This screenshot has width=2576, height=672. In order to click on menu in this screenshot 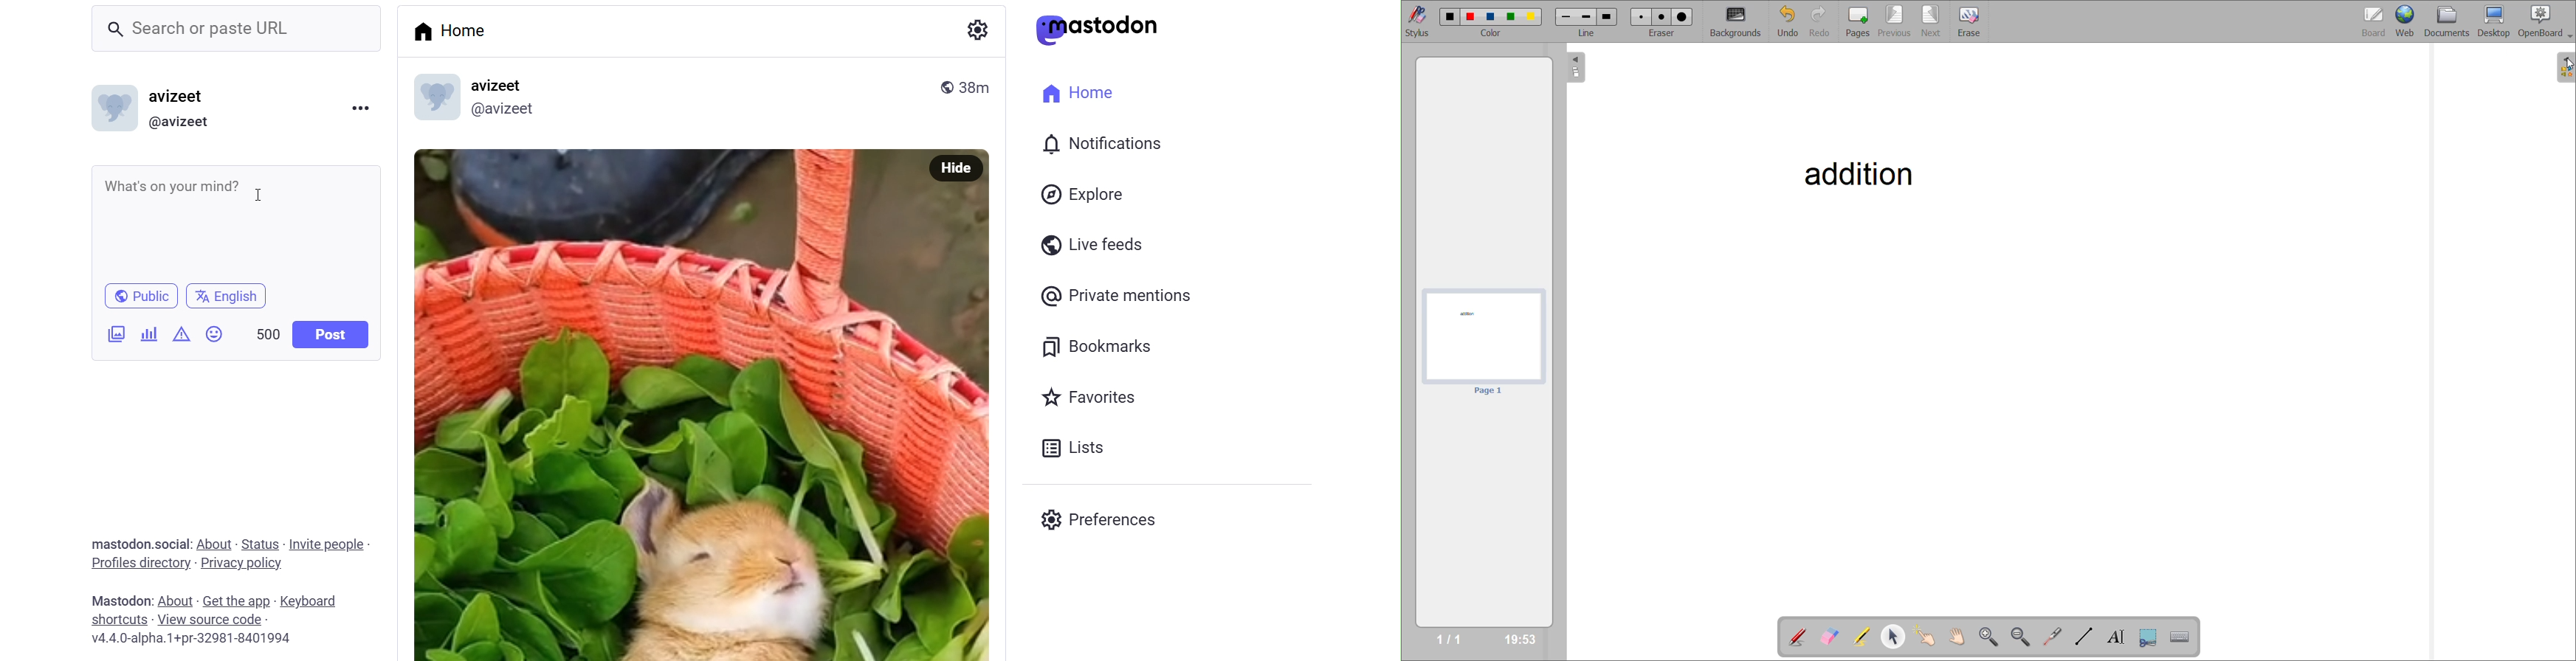, I will do `click(359, 109)`.